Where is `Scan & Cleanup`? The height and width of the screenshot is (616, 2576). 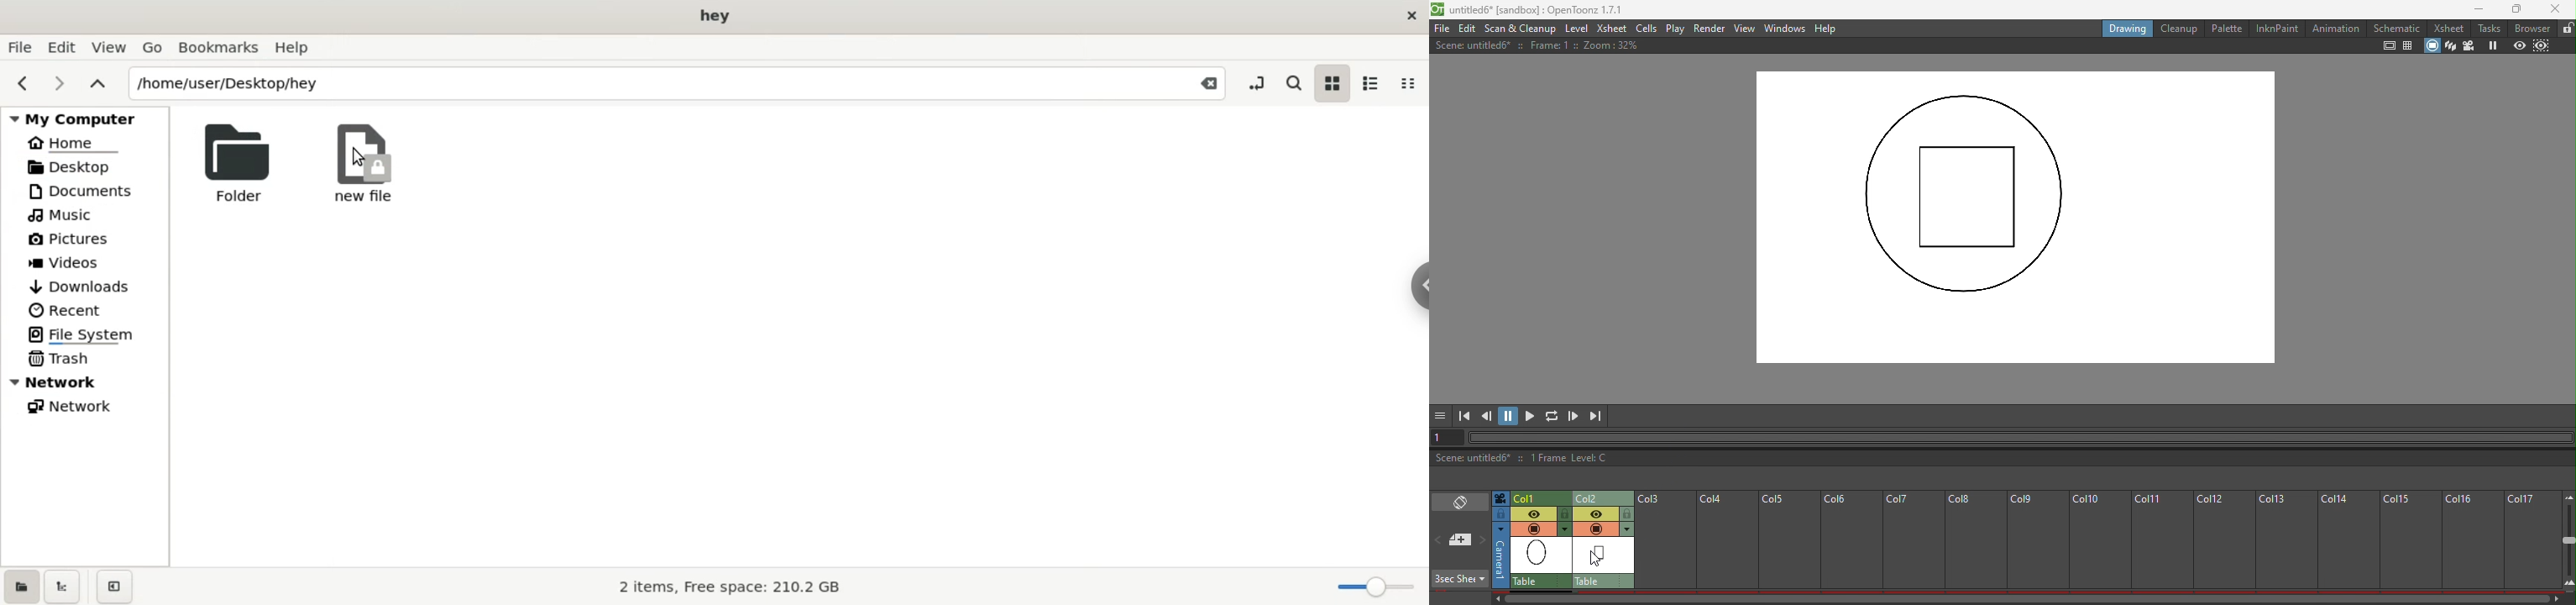
Scan & Cleanup is located at coordinates (1521, 29).